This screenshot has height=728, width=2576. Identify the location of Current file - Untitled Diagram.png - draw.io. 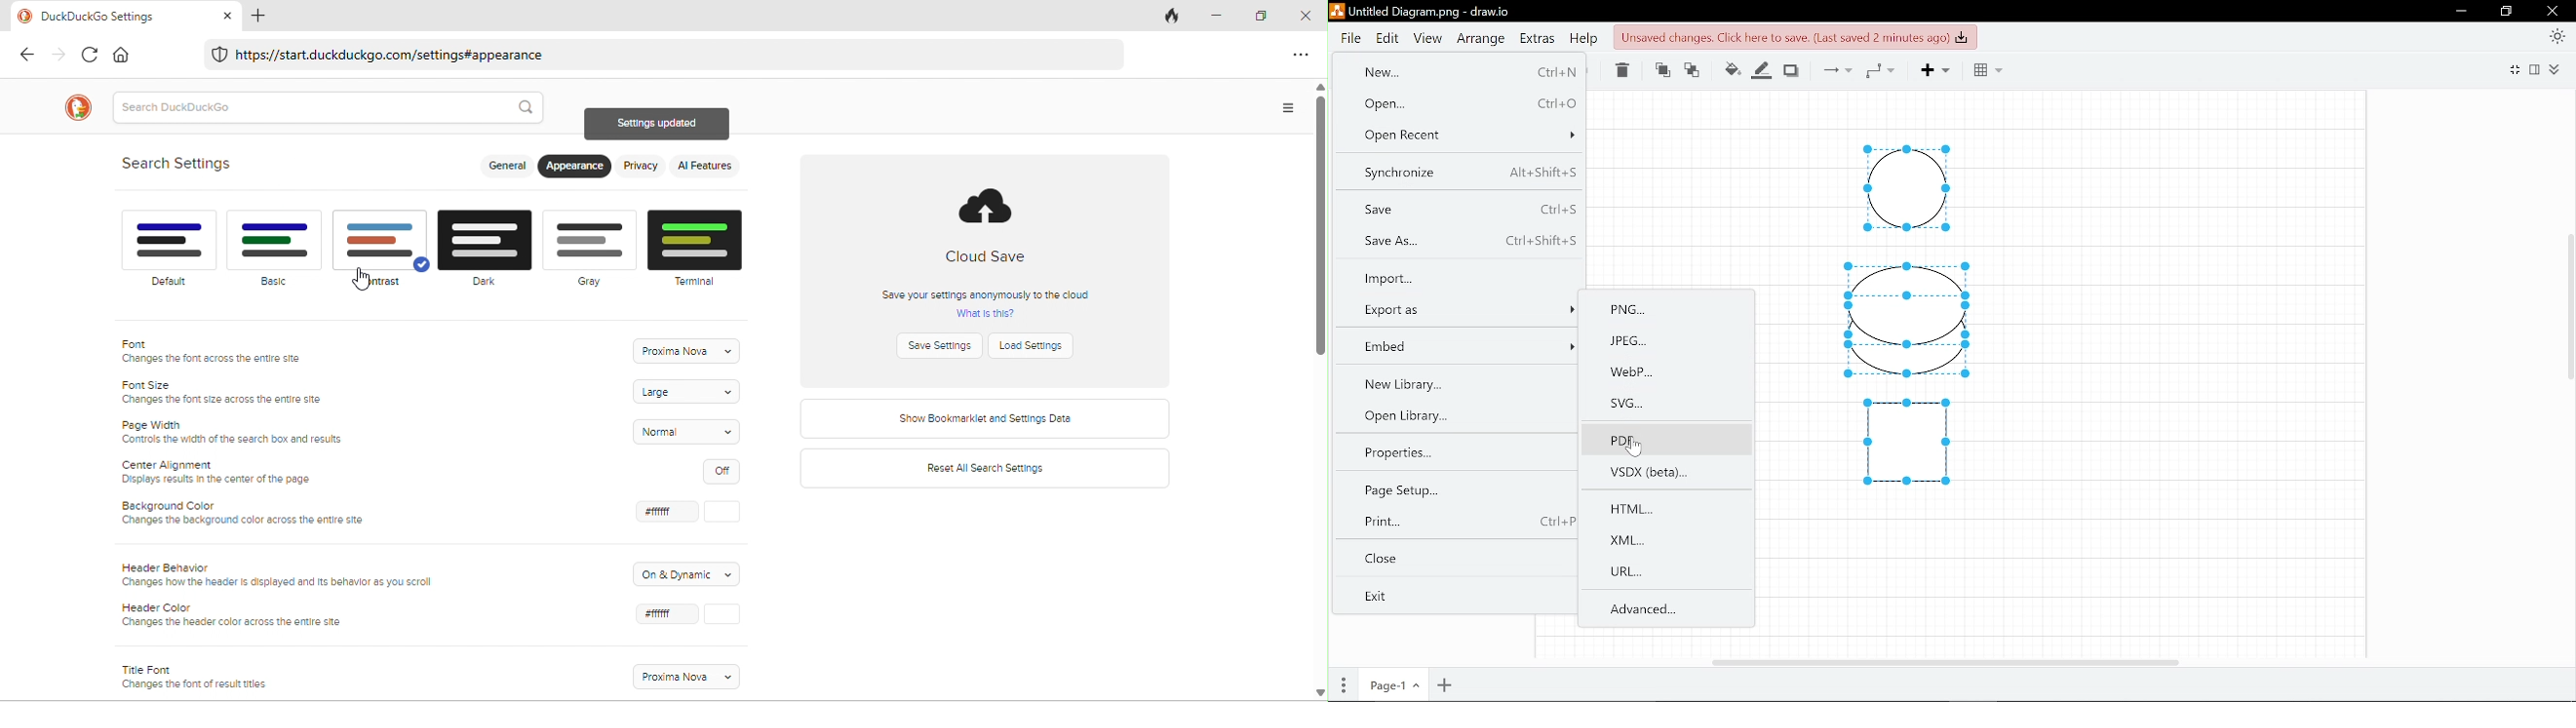
(1423, 13).